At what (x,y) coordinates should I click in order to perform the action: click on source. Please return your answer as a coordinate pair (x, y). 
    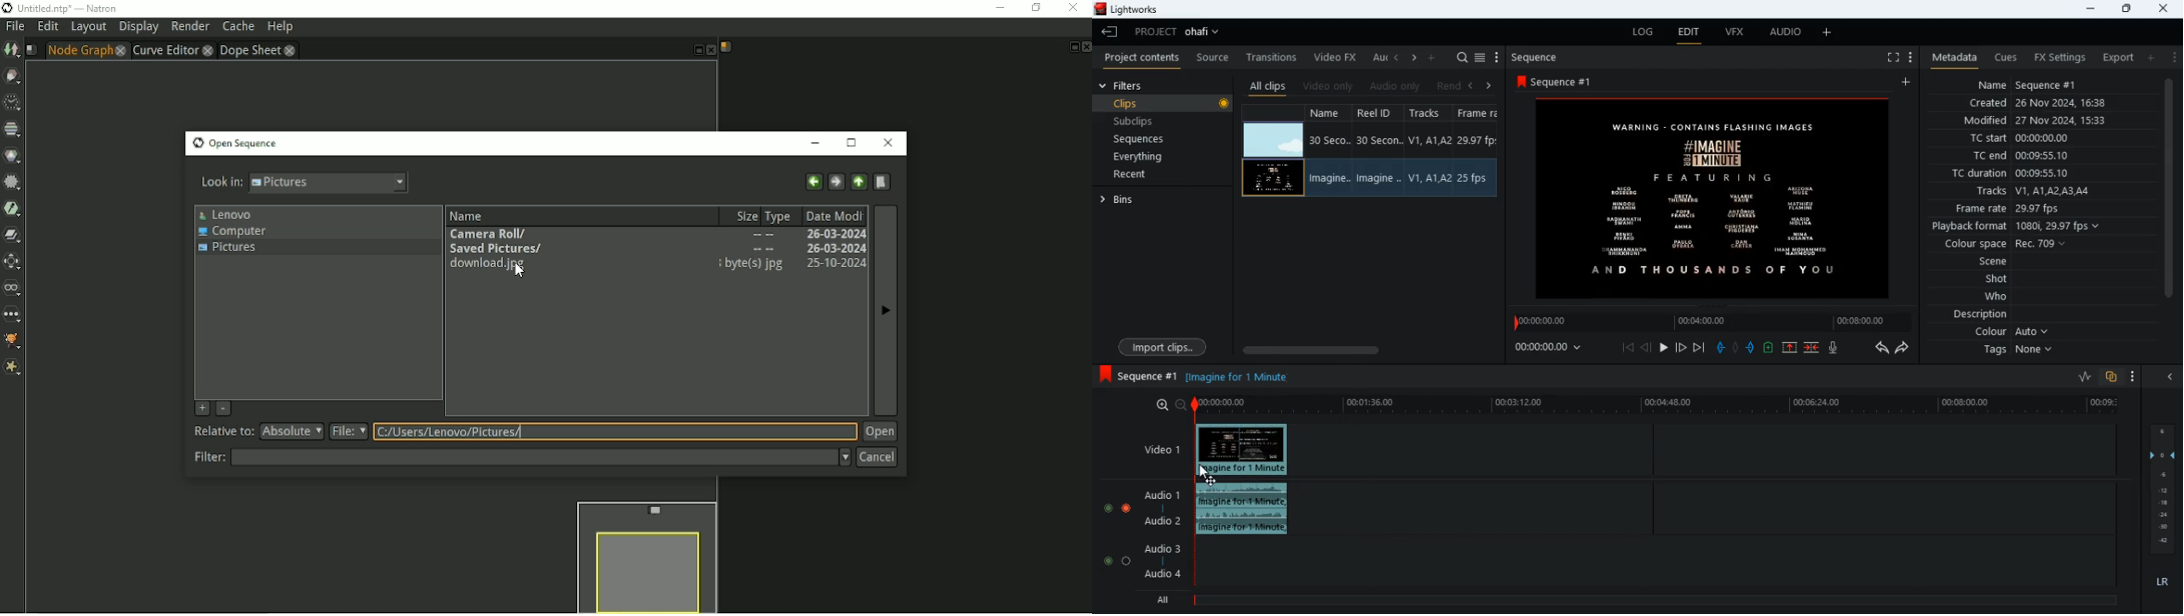
    Looking at the image, I should click on (1213, 58).